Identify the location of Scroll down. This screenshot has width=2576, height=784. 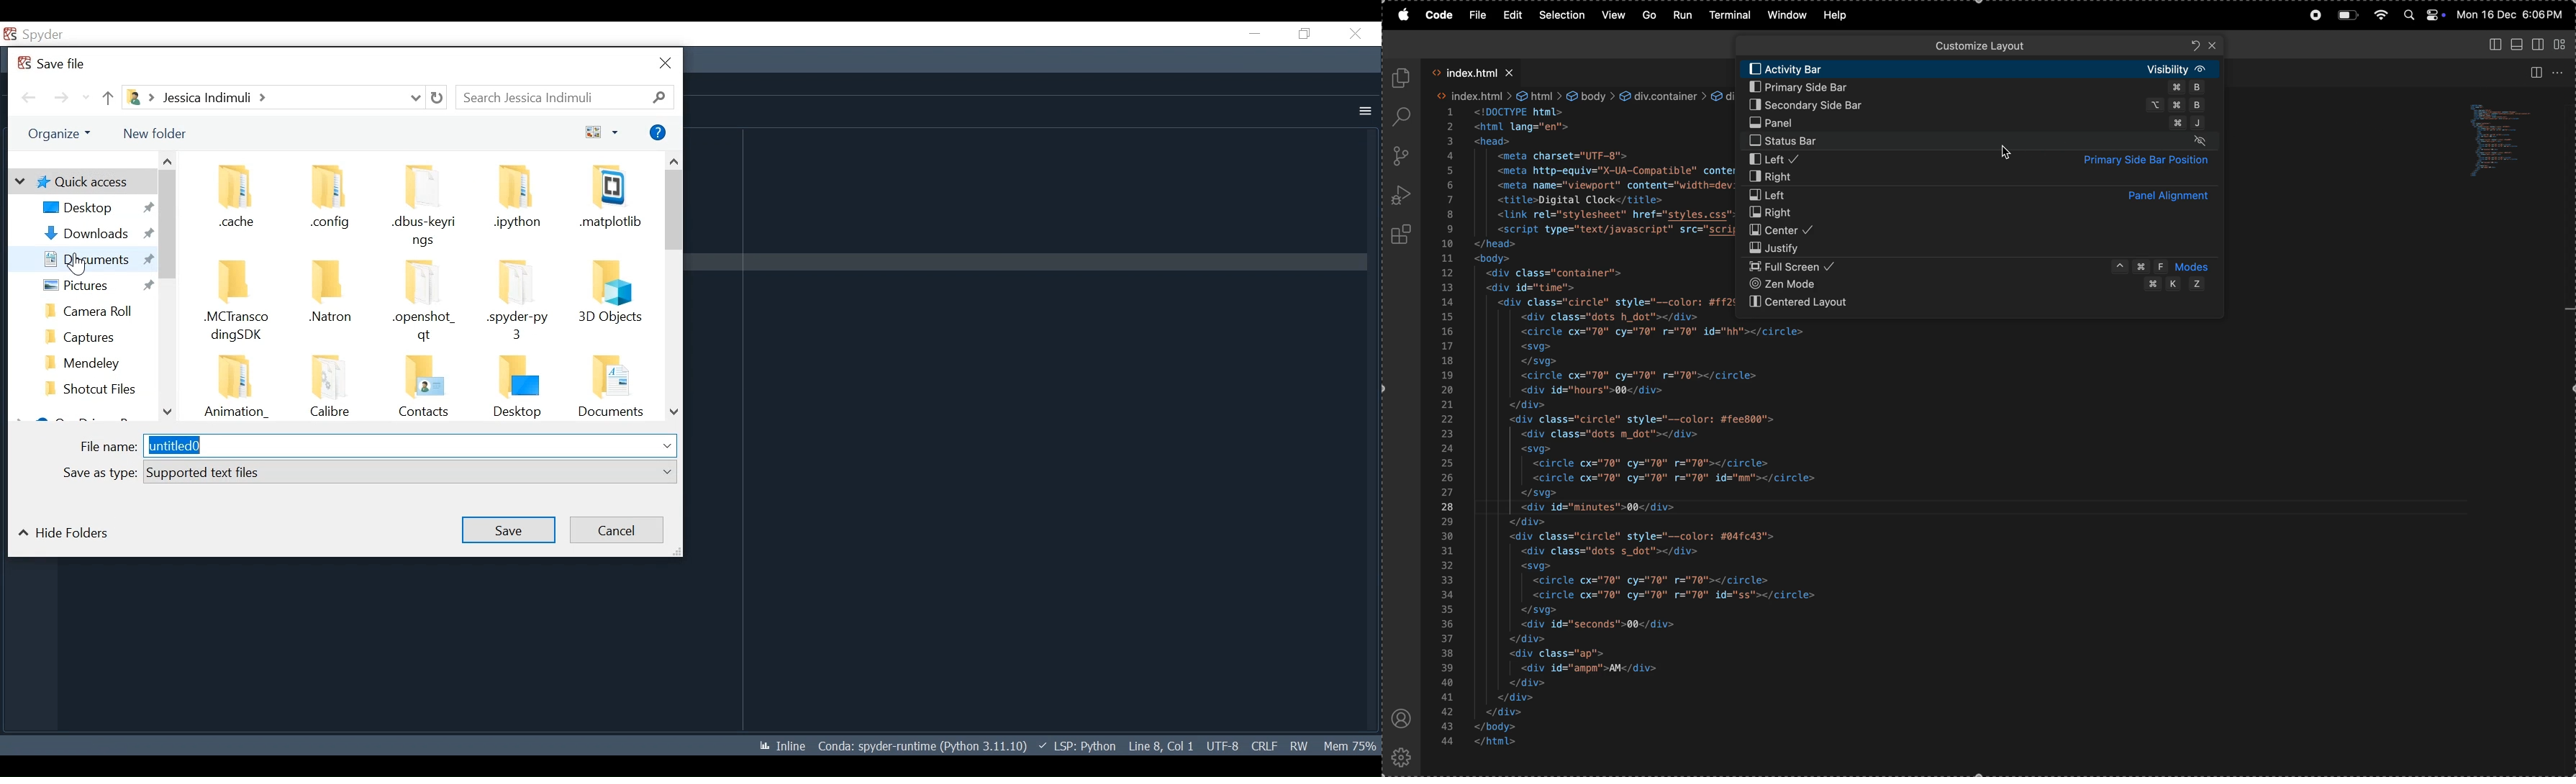
(167, 413).